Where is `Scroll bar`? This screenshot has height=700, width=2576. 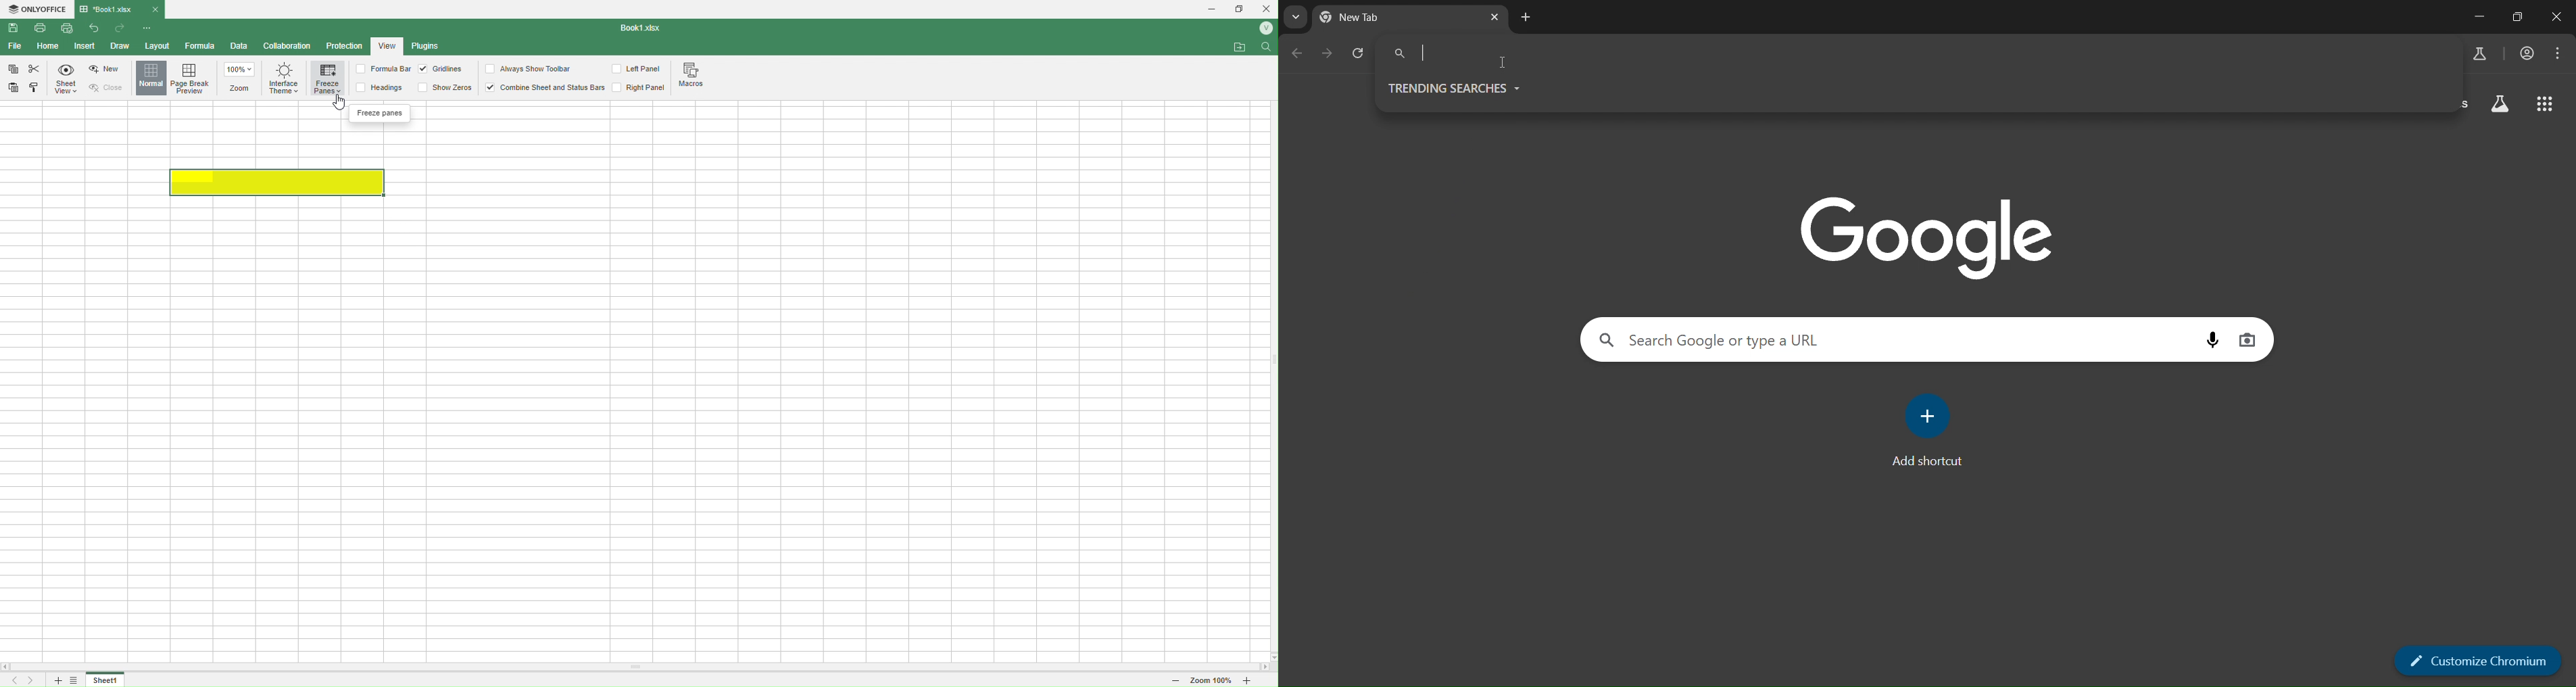 Scroll bar is located at coordinates (1270, 360).